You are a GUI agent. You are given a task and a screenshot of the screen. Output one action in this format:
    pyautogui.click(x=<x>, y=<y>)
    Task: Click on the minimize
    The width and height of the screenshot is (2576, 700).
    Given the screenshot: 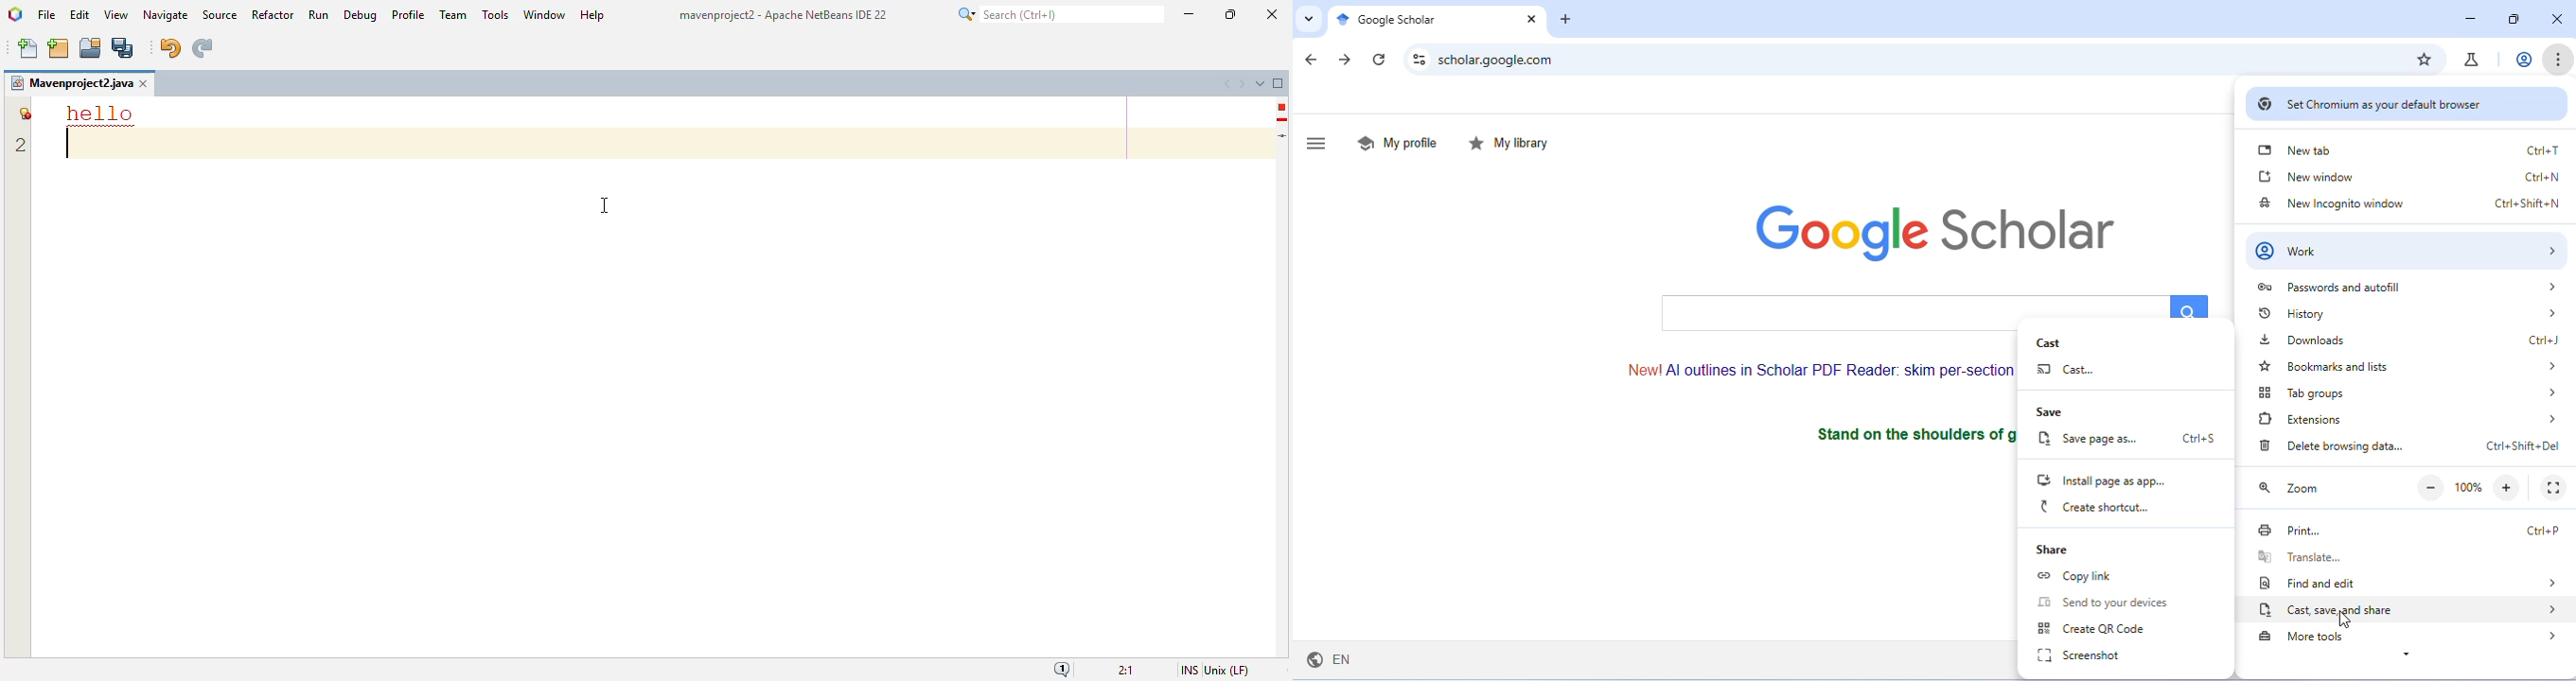 What is the action you would take?
    pyautogui.click(x=2468, y=18)
    